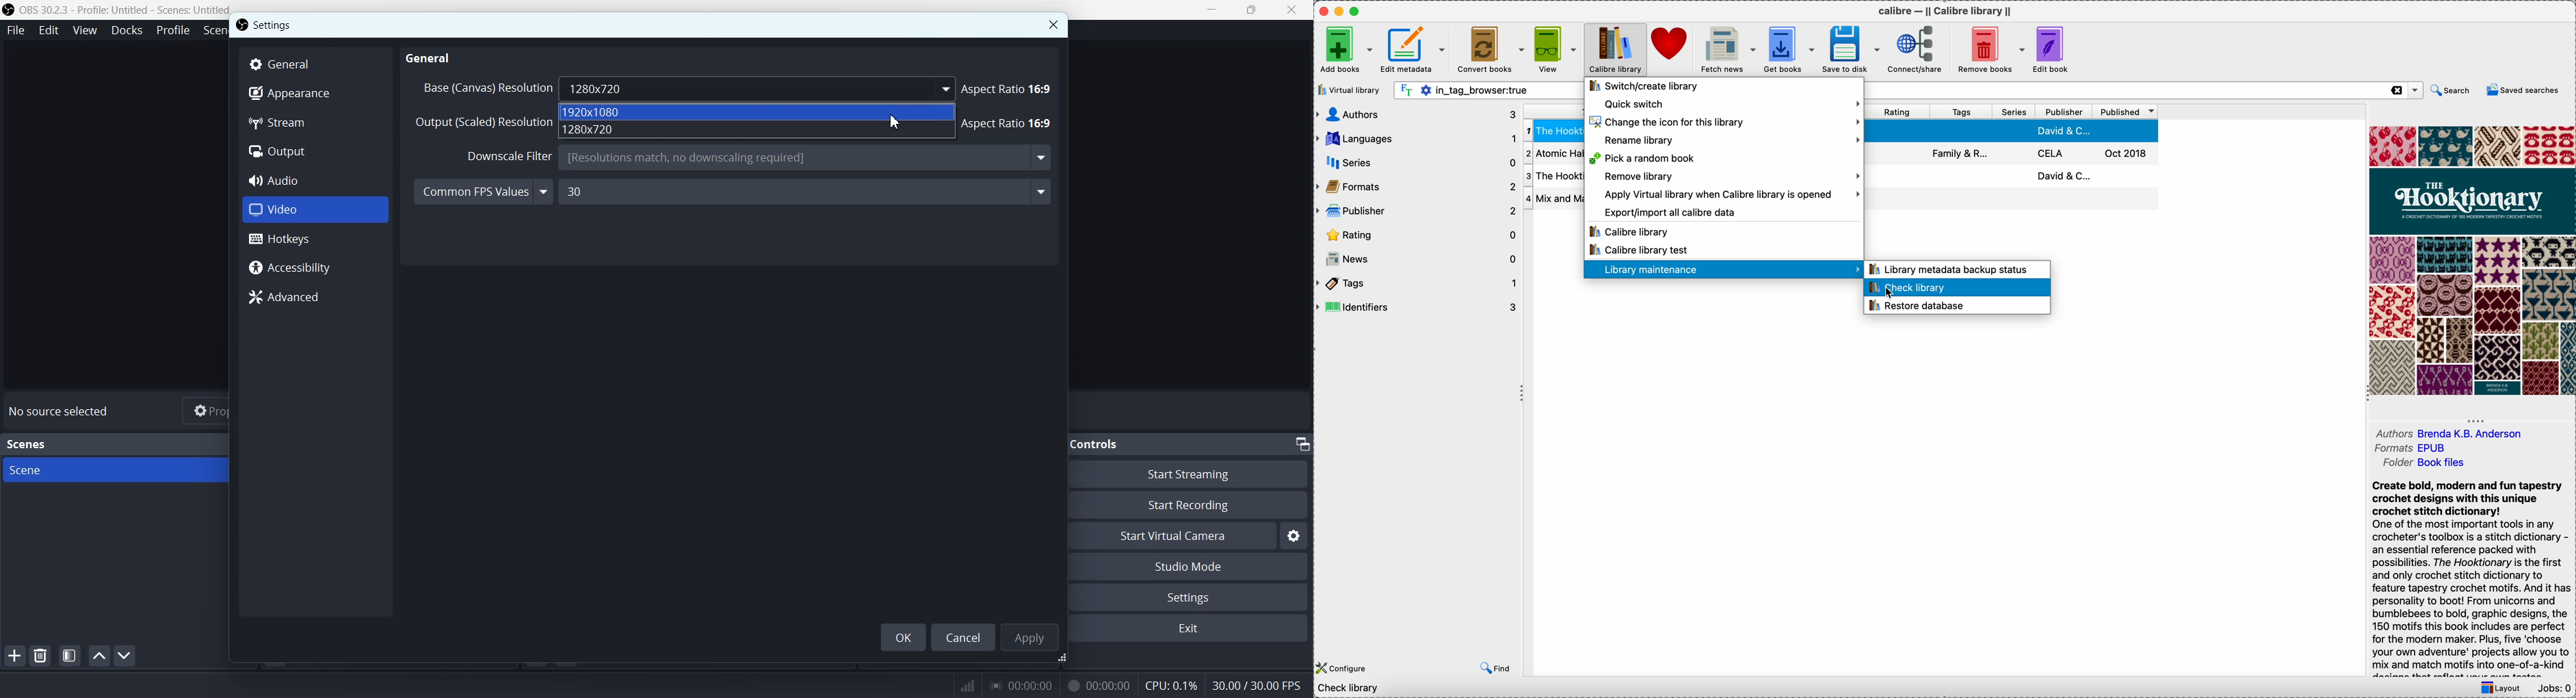  What do you see at coordinates (1521, 395) in the screenshot?
I see `hide` at bounding box center [1521, 395].